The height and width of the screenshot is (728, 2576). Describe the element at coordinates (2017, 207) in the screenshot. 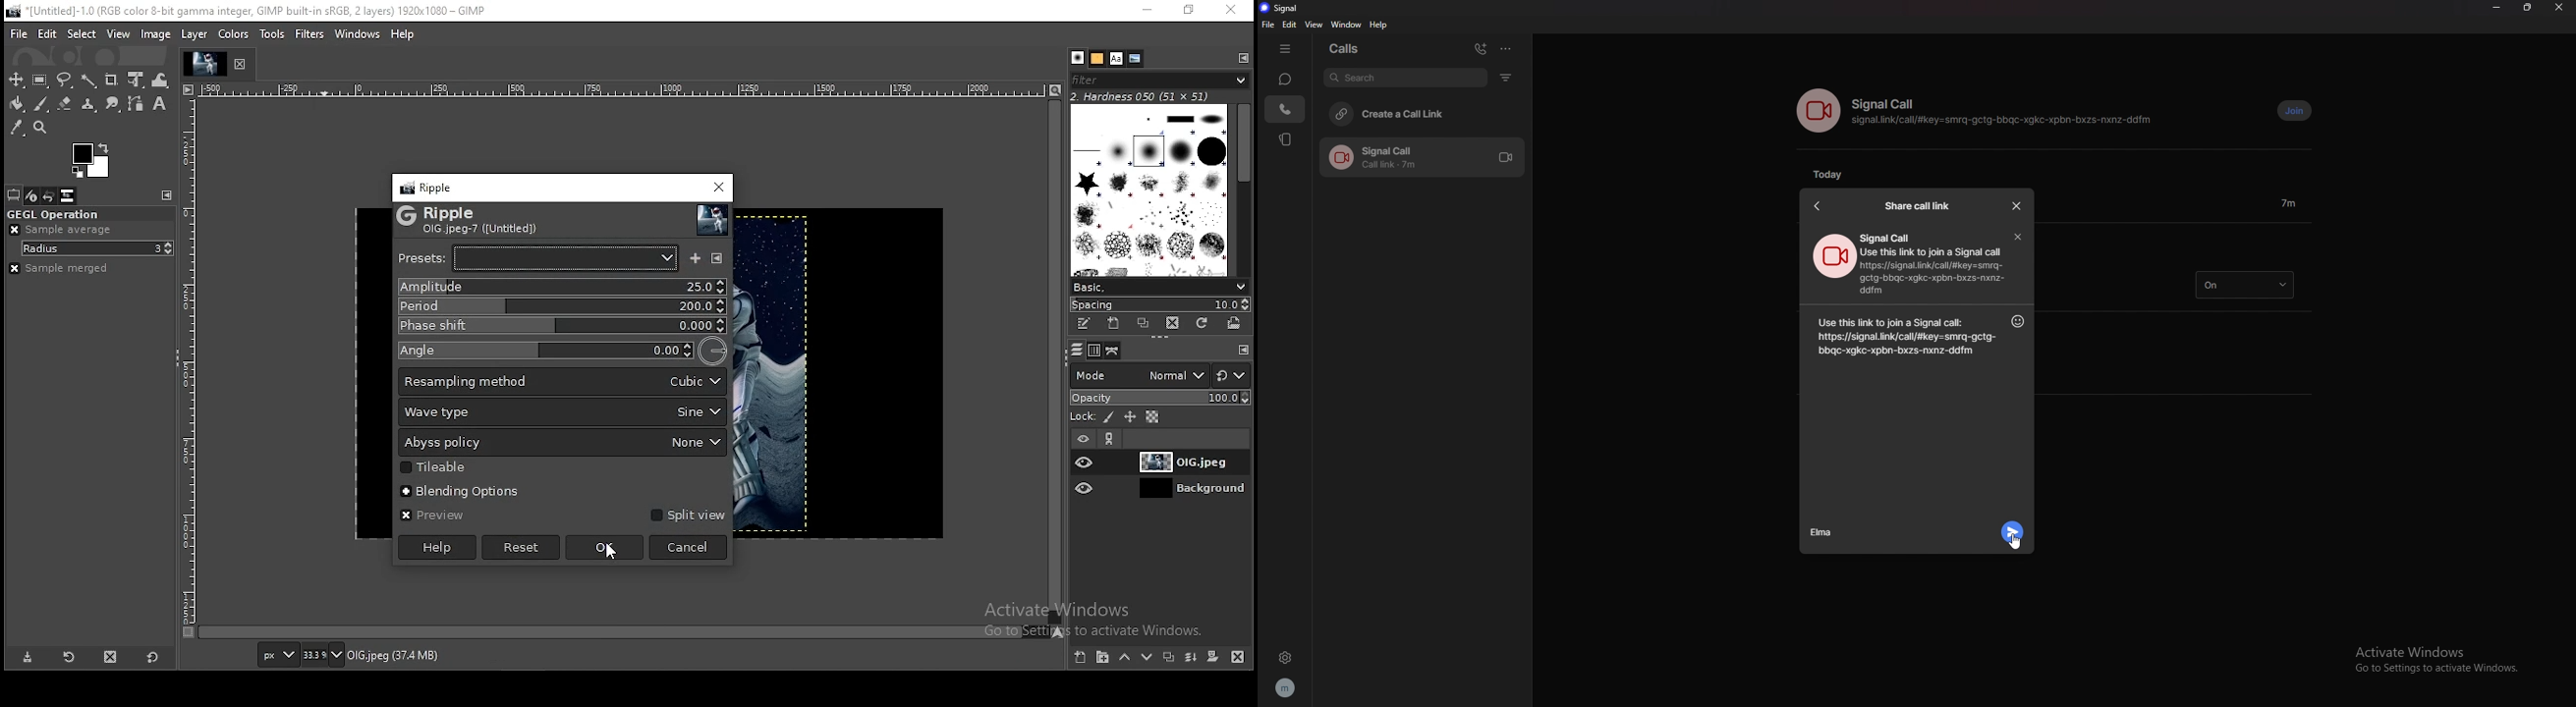

I see `close` at that location.